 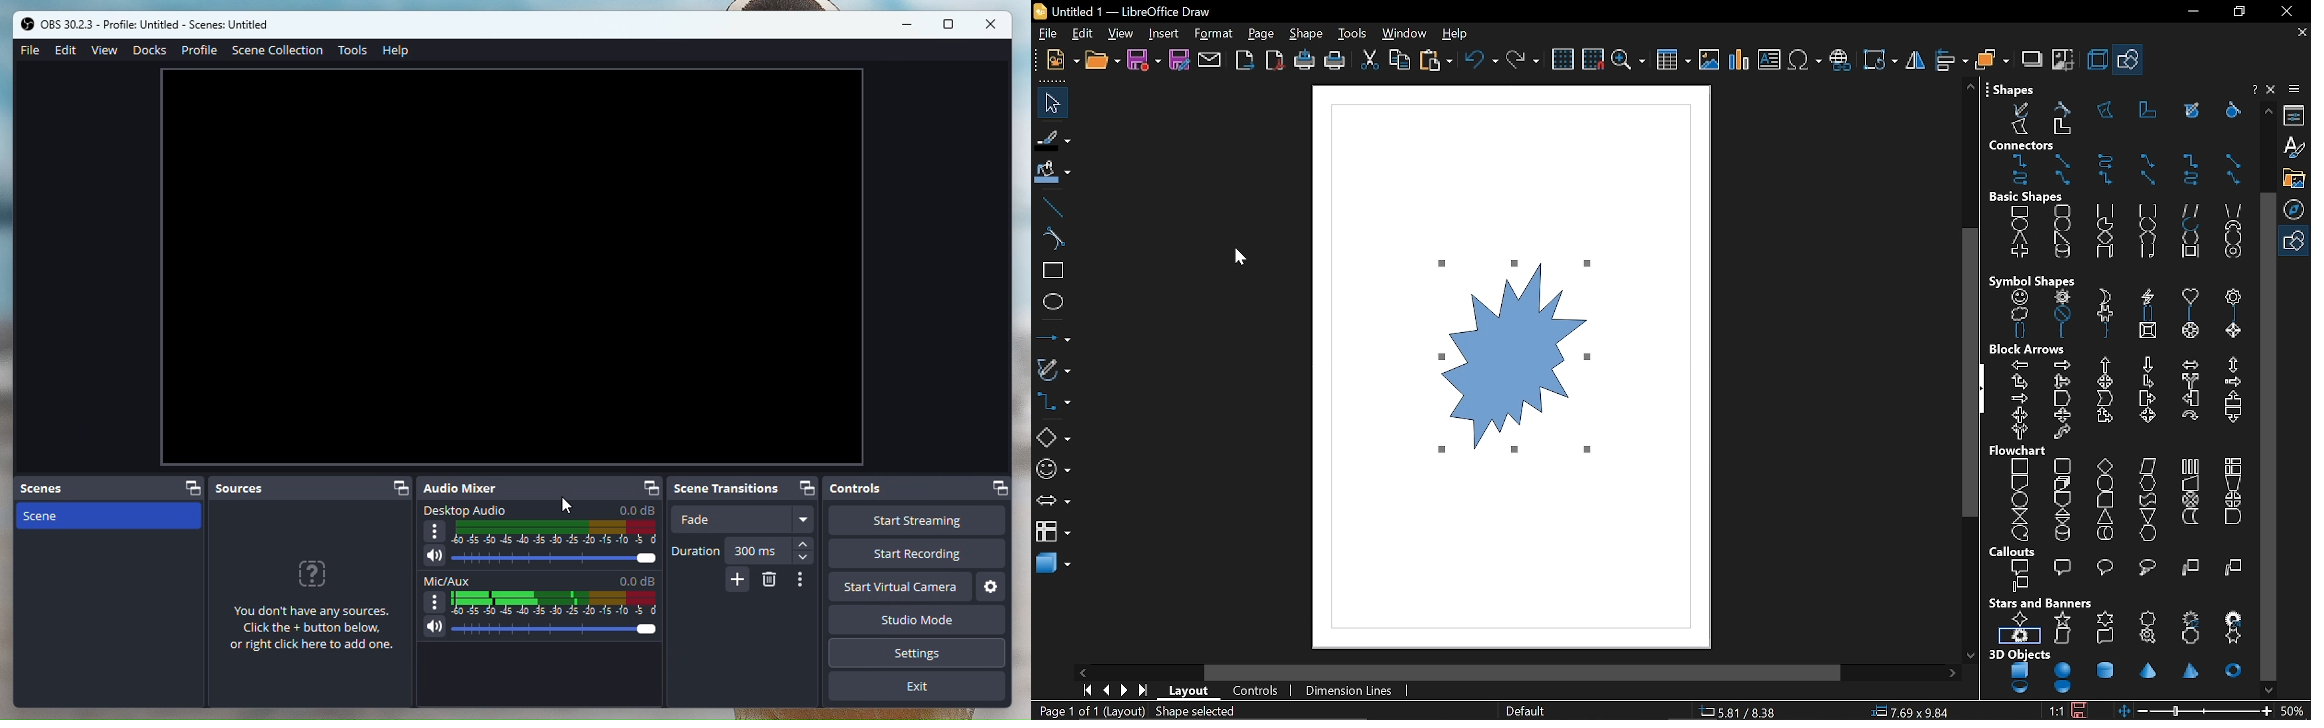 I want to click on Insert hyperlink, so click(x=1841, y=61).